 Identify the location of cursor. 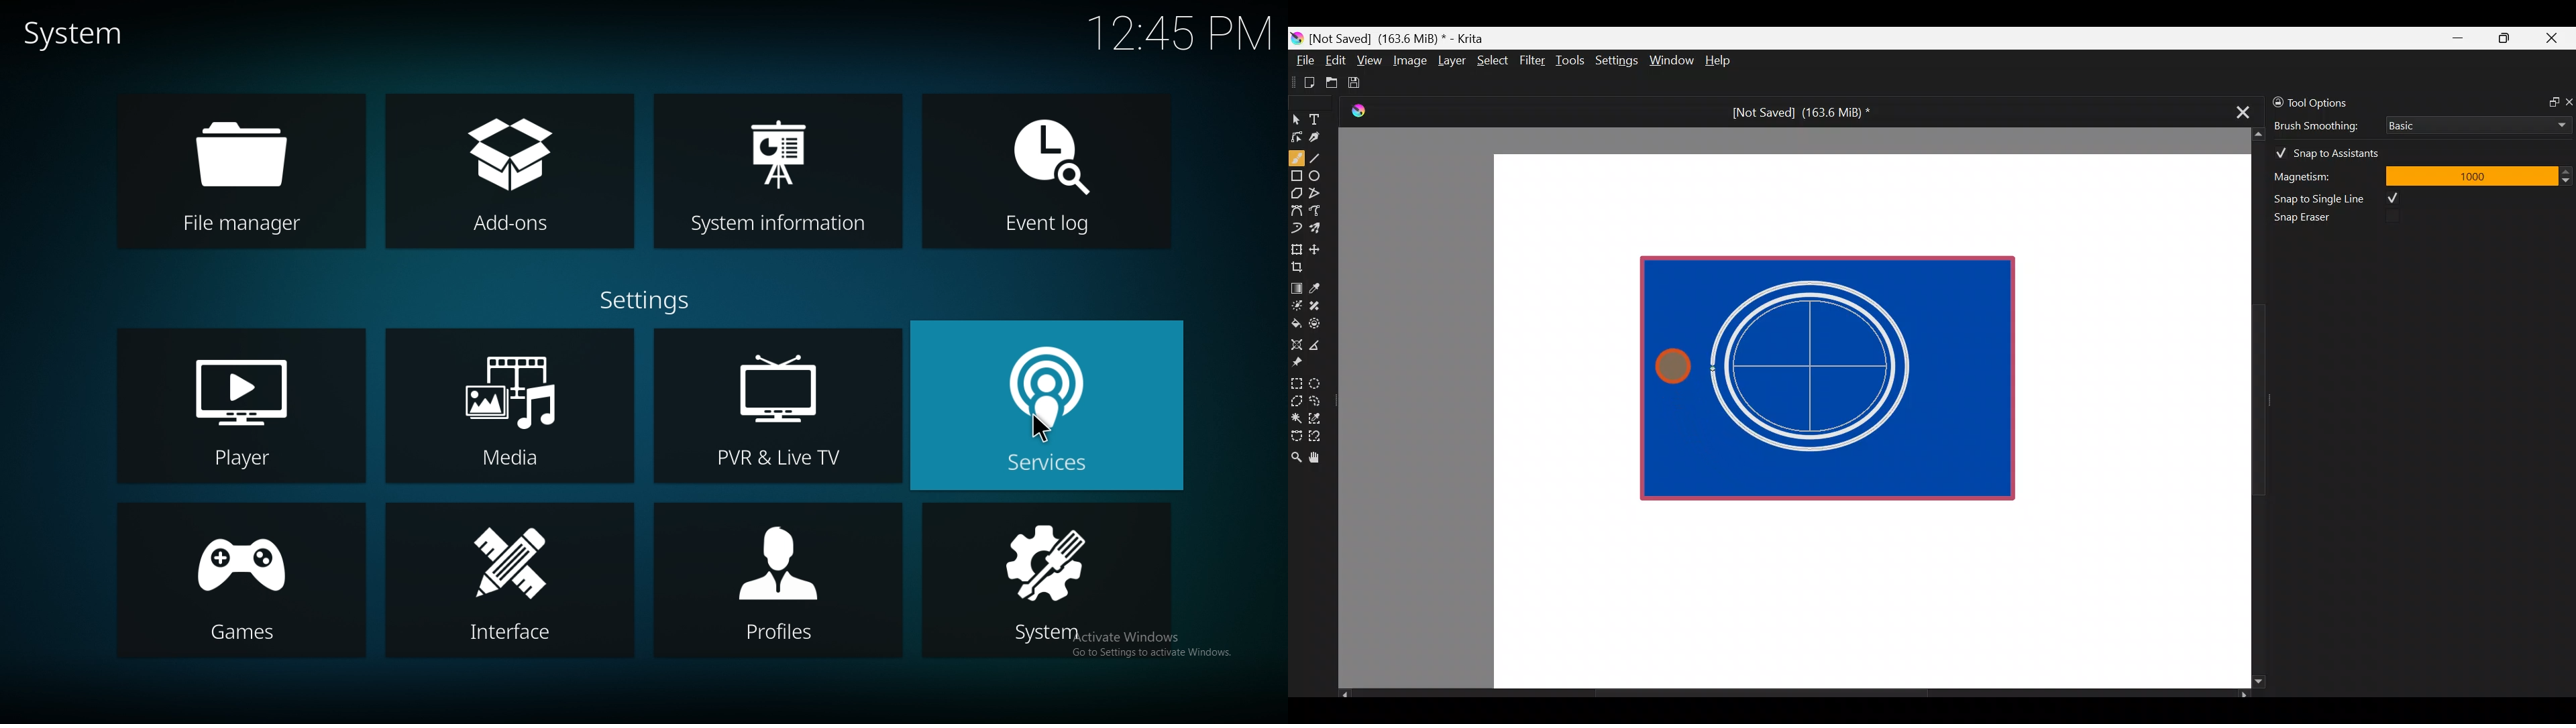
(1040, 429).